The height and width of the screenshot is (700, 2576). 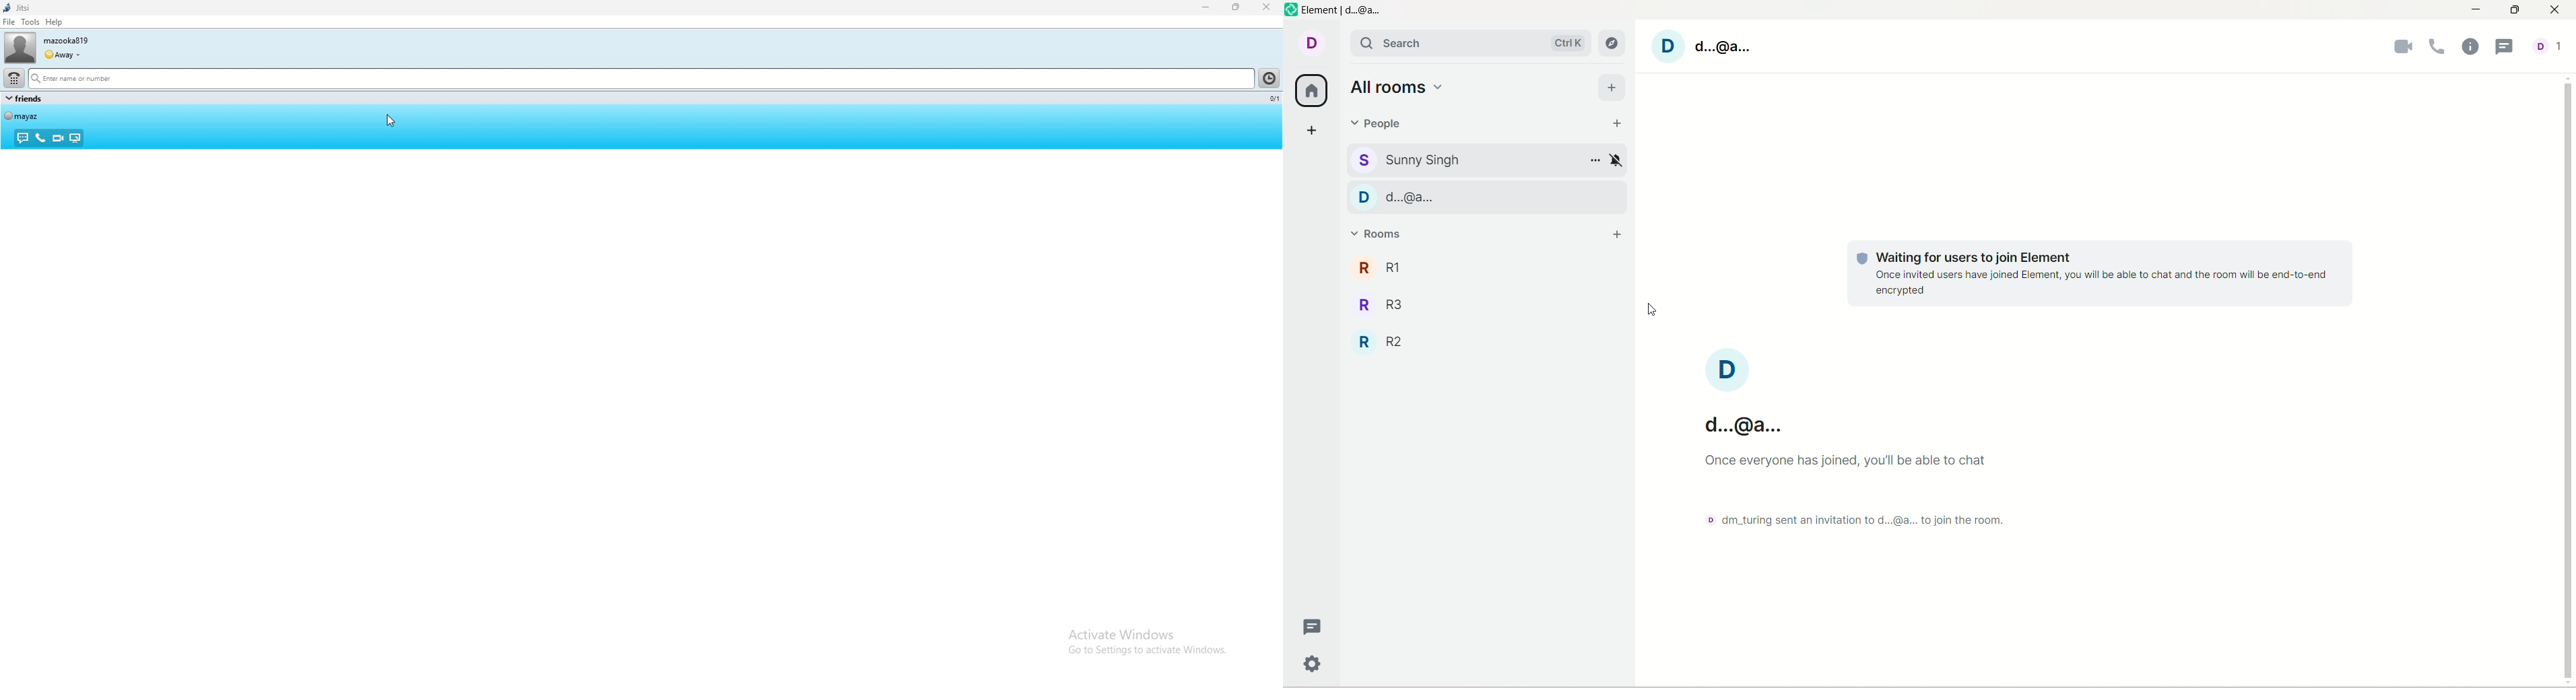 What do you see at coordinates (1309, 90) in the screenshot?
I see `all rooms` at bounding box center [1309, 90].